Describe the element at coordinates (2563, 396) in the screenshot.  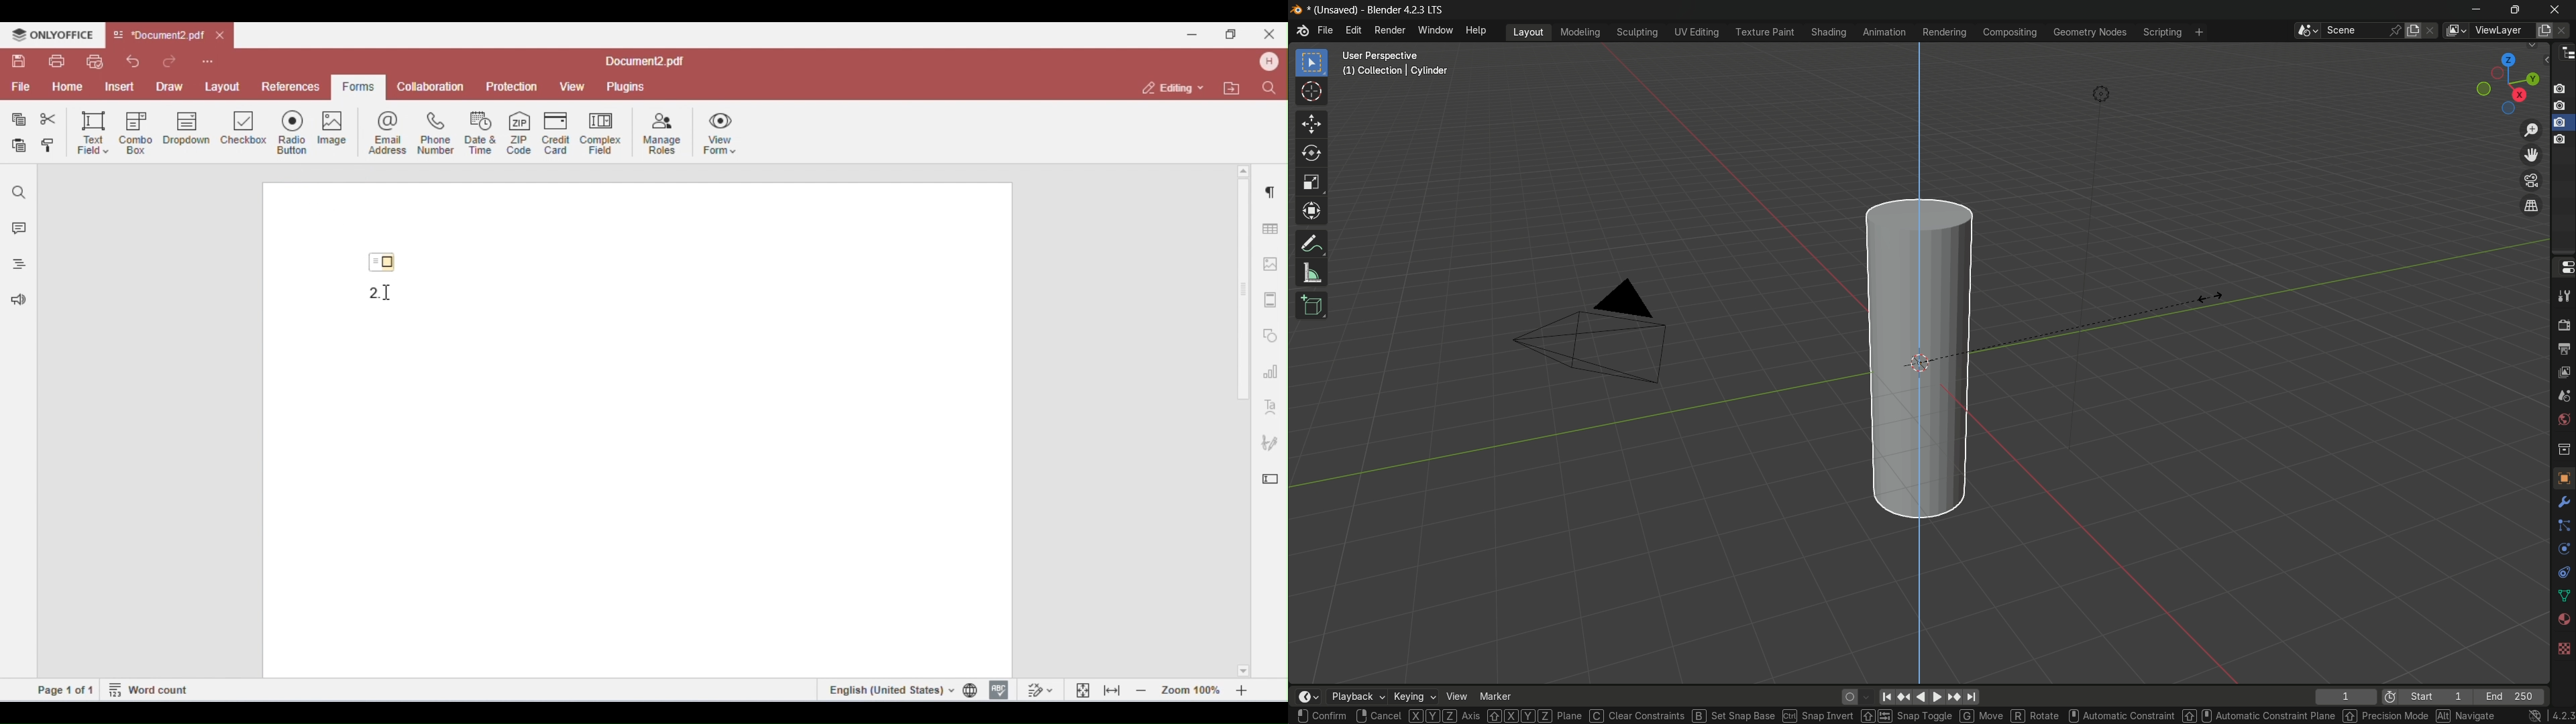
I see `scenes` at that location.